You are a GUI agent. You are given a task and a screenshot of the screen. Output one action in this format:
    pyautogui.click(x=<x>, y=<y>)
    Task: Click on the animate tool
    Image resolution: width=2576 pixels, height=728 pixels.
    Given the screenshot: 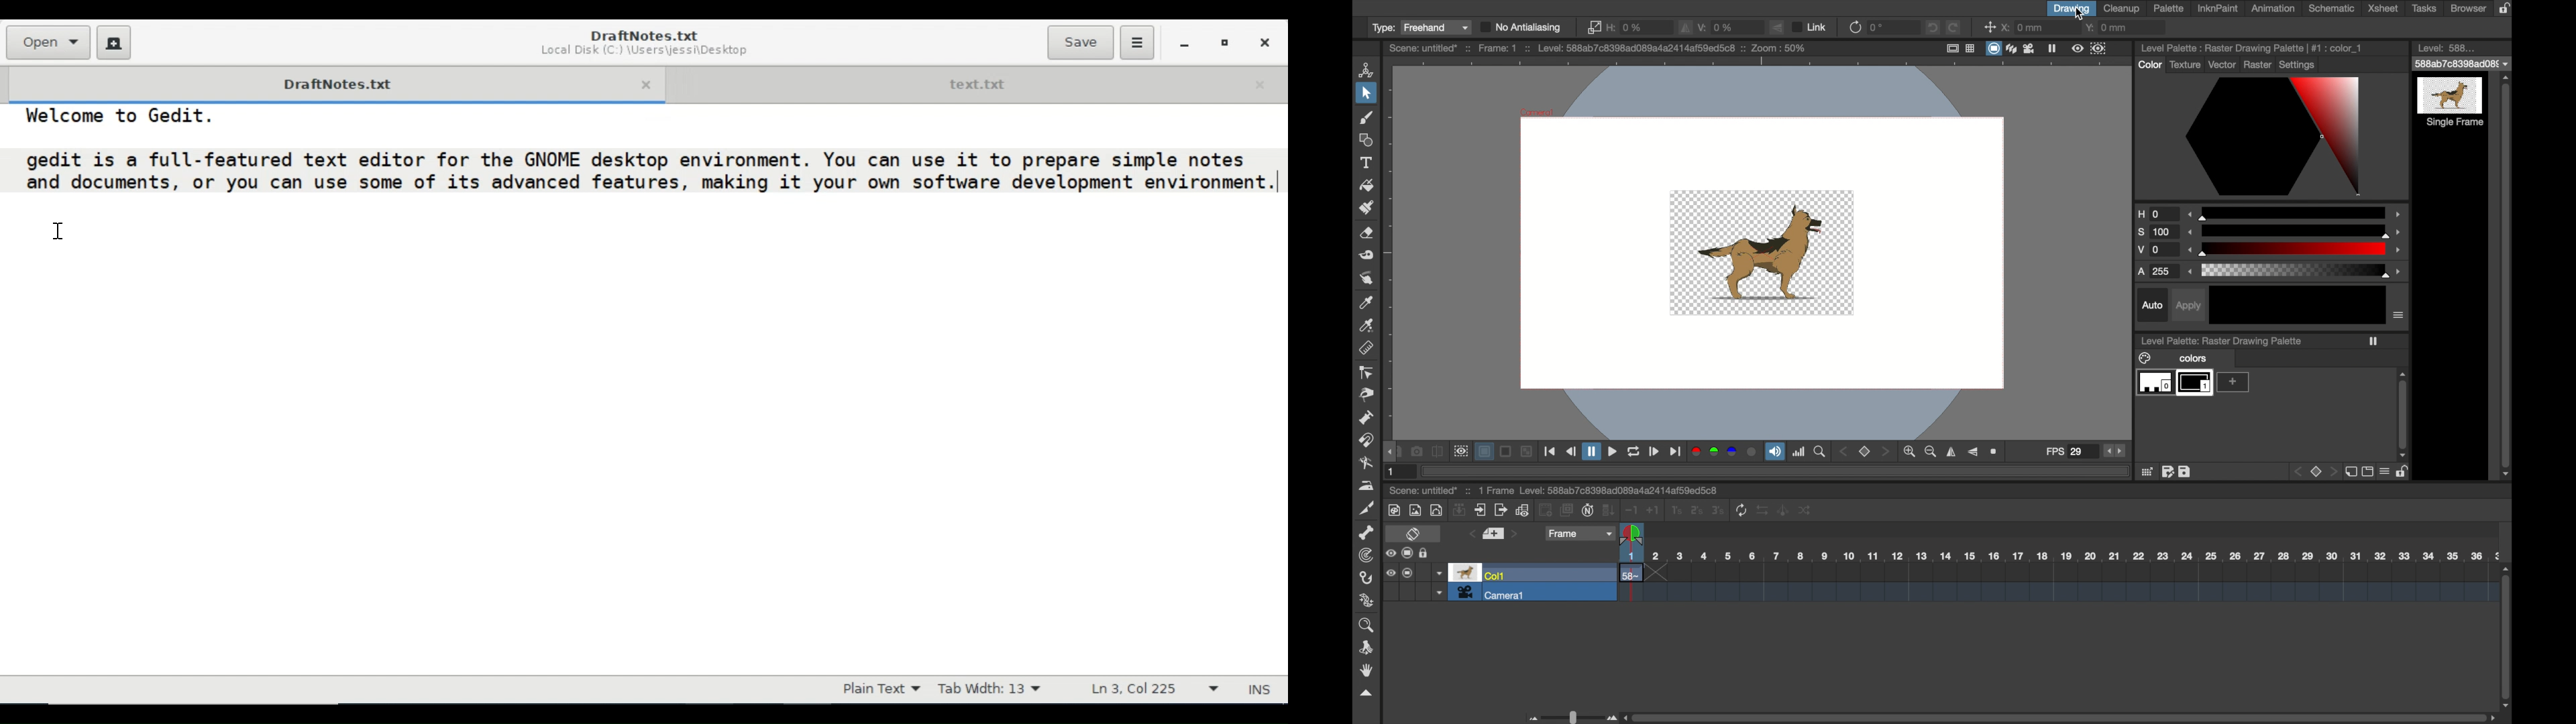 What is the action you would take?
    pyautogui.click(x=1367, y=69)
    